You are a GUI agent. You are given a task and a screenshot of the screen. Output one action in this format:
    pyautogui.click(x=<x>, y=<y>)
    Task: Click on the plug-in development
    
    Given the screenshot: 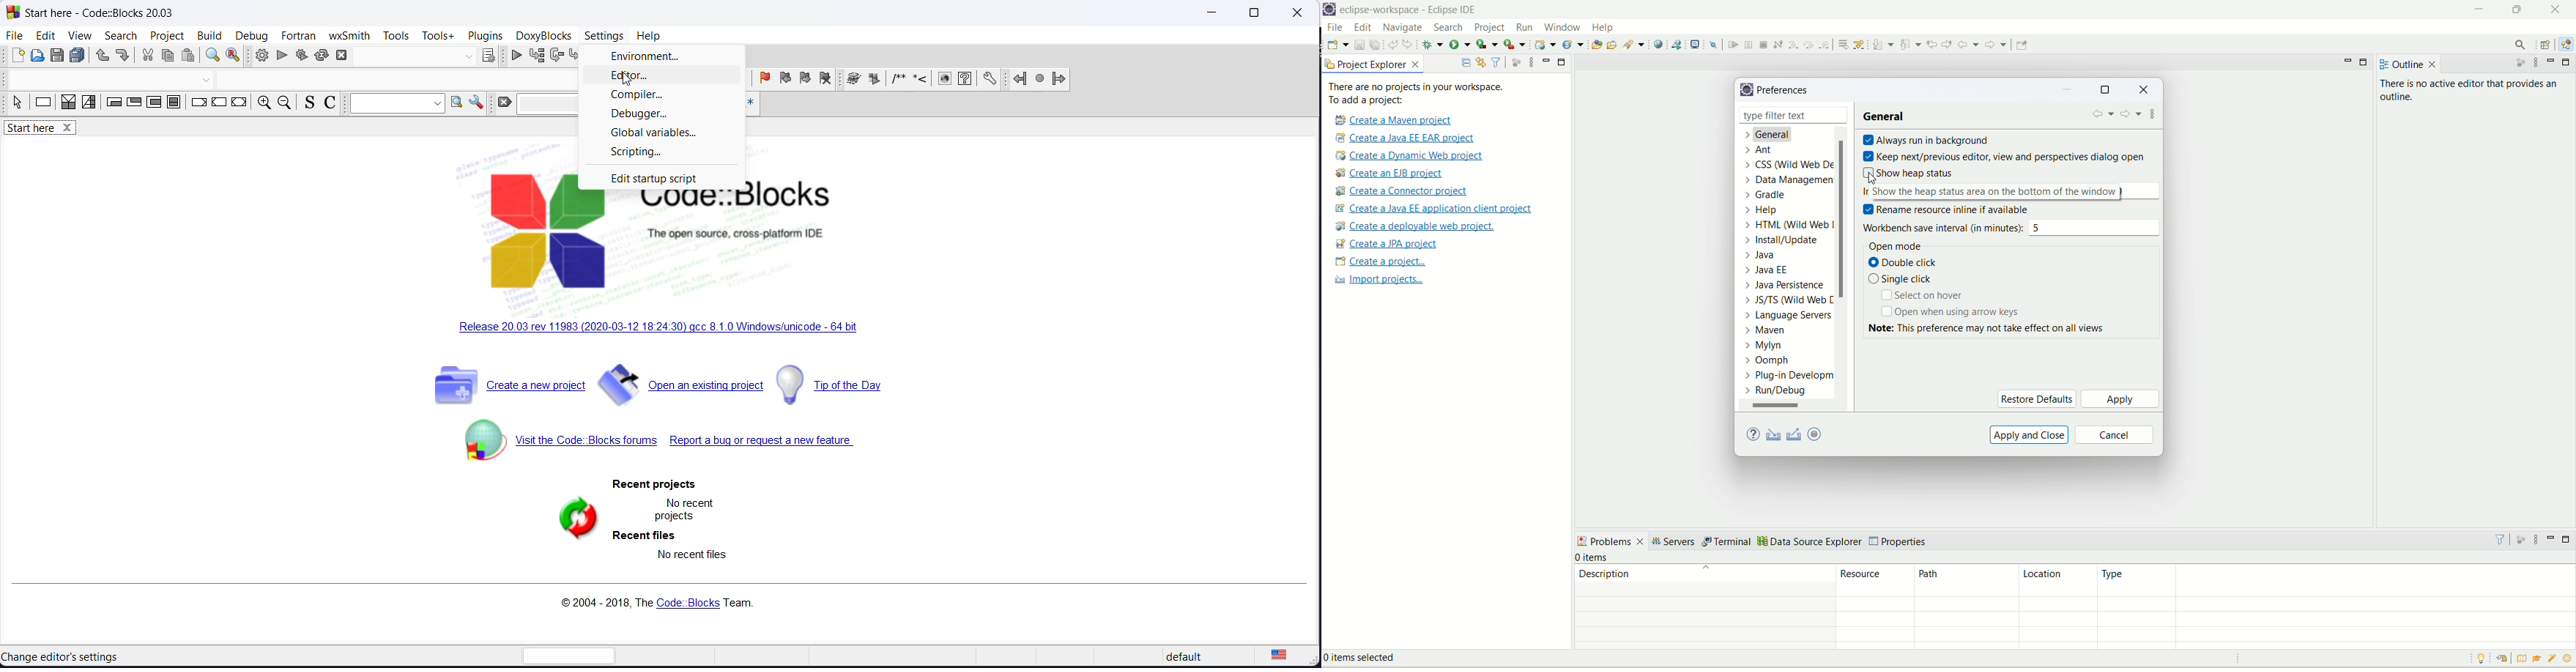 What is the action you would take?
    pyautogui.click(x=1789, y=376)
    